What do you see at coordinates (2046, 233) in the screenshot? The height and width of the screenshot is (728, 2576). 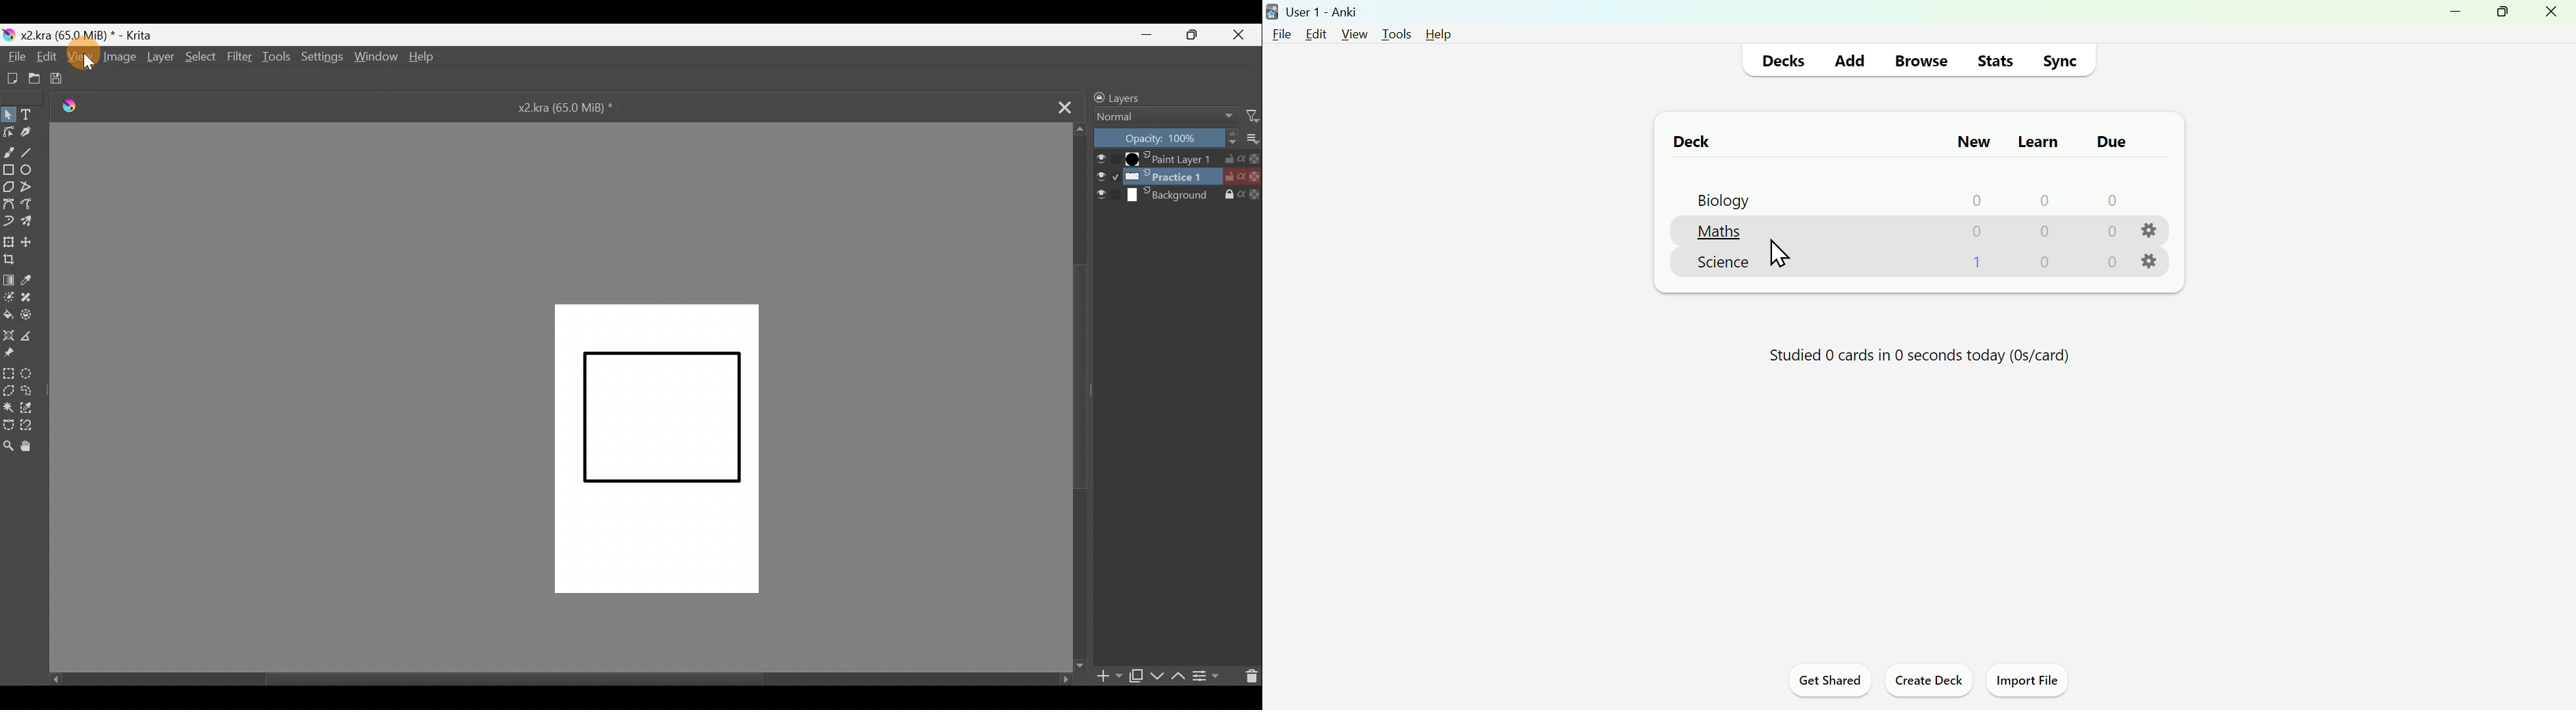 I see `0` at bounding box center [2046, 233].